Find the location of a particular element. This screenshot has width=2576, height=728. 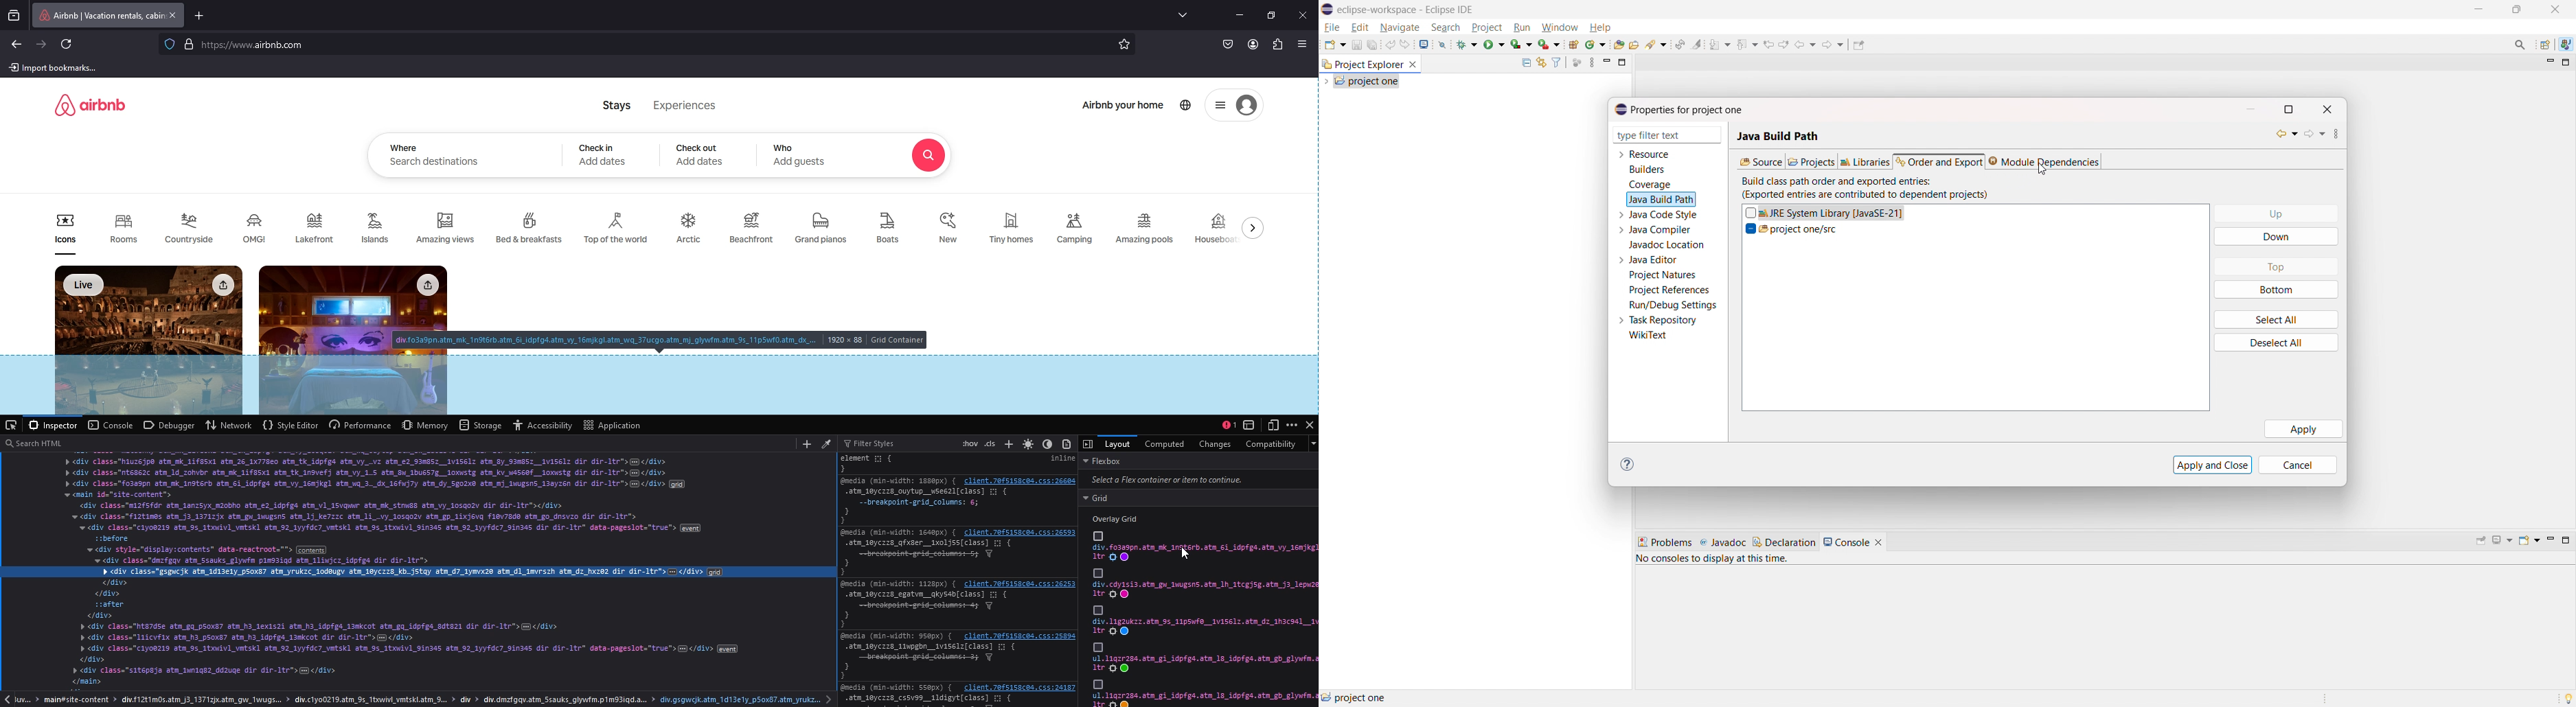

back is located at coordinates (2283, 134).